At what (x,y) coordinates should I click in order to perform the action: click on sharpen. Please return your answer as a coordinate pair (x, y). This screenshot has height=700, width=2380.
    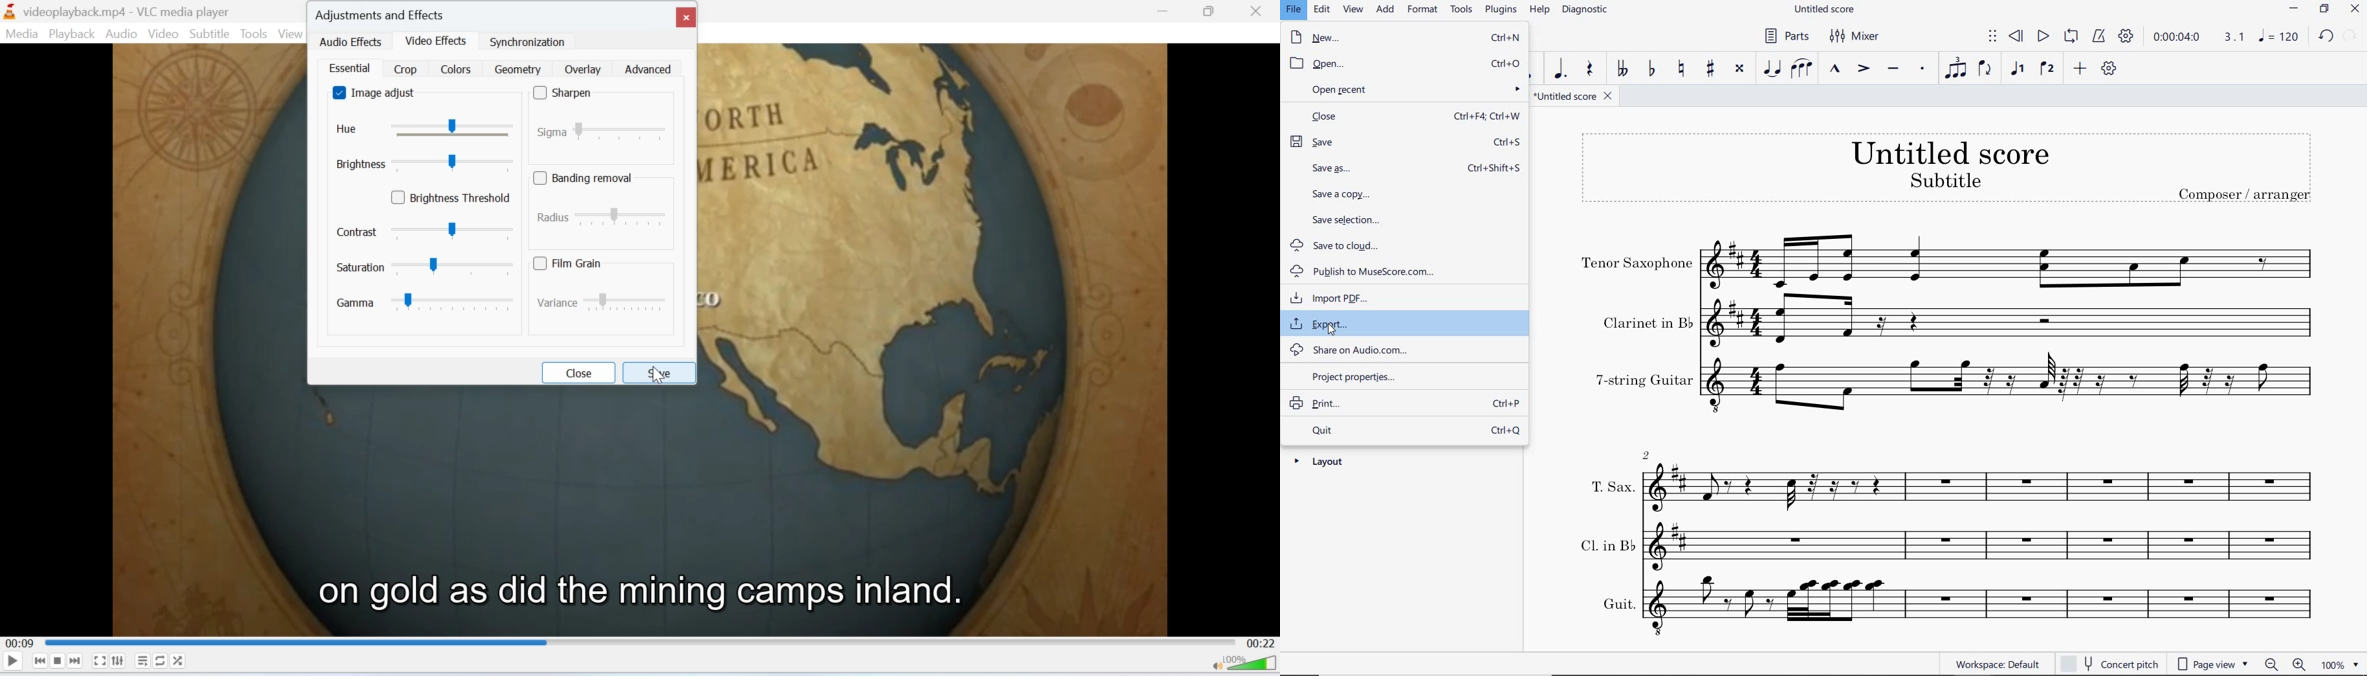
    Looking at the image, I should click on (568, 93).